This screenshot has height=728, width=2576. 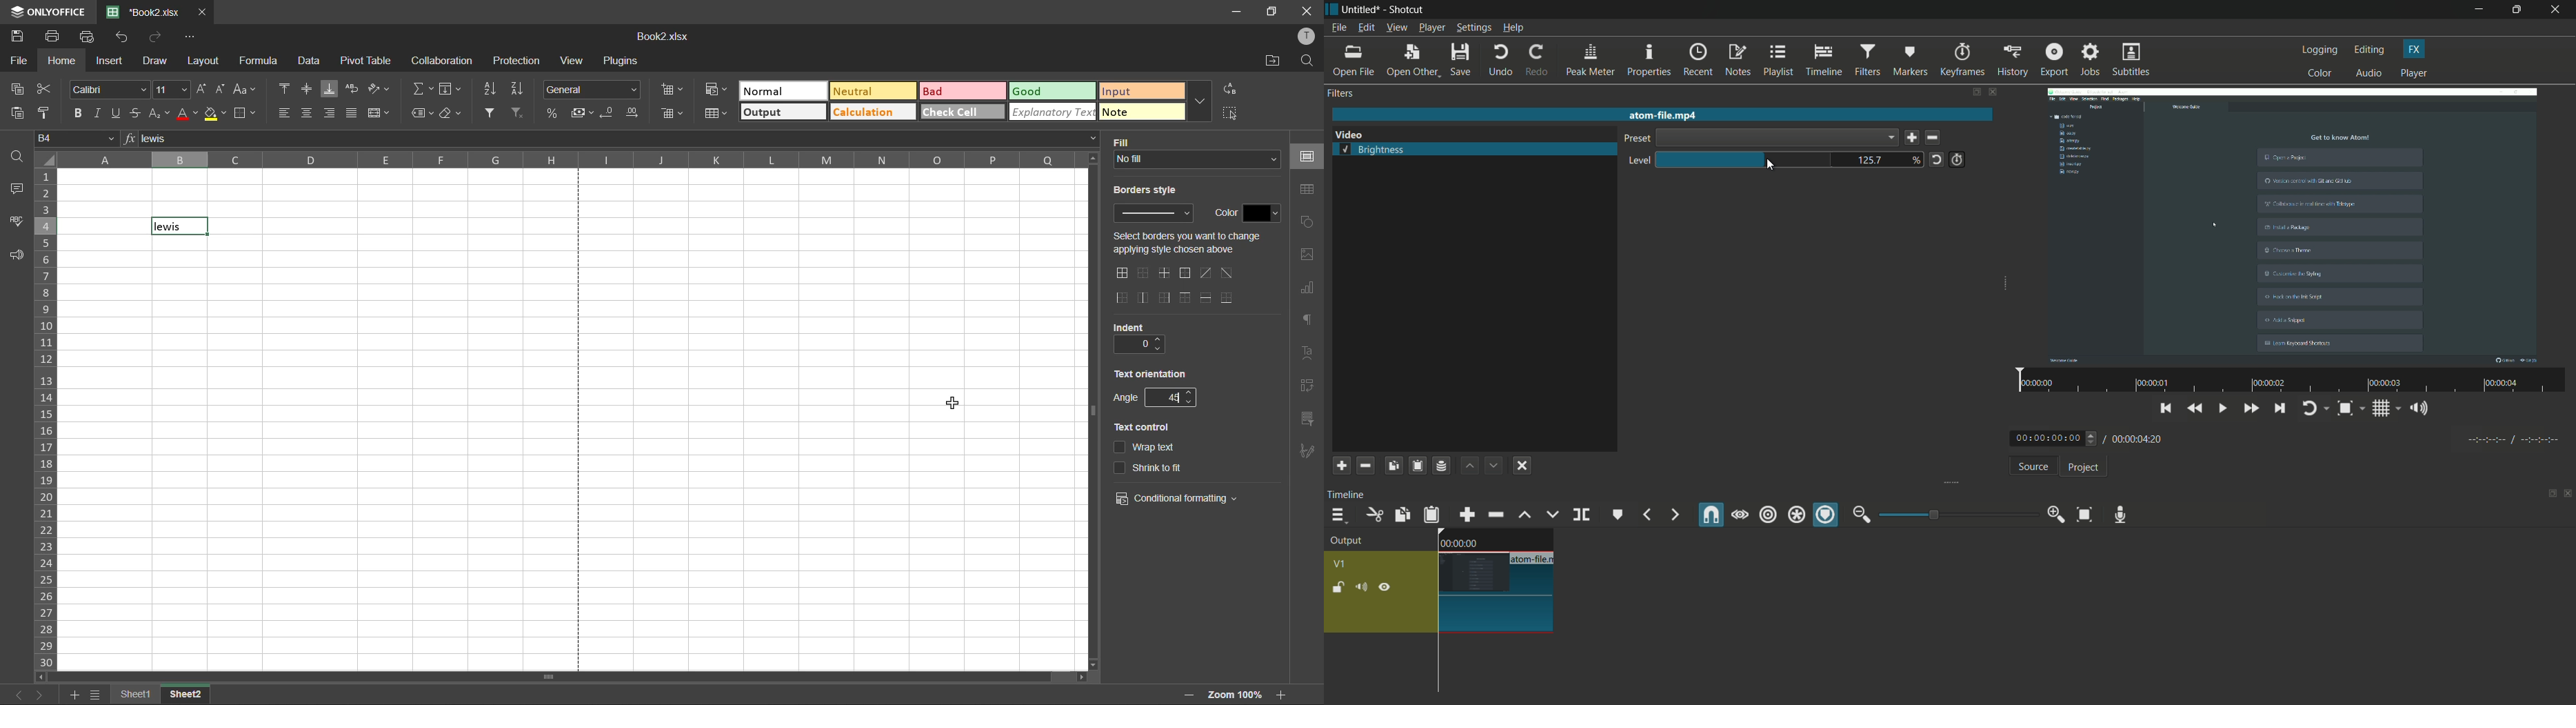 What do you see at coordinates (19, 38) in the screenshot?
I see `save` at bounding box center [19, 38].